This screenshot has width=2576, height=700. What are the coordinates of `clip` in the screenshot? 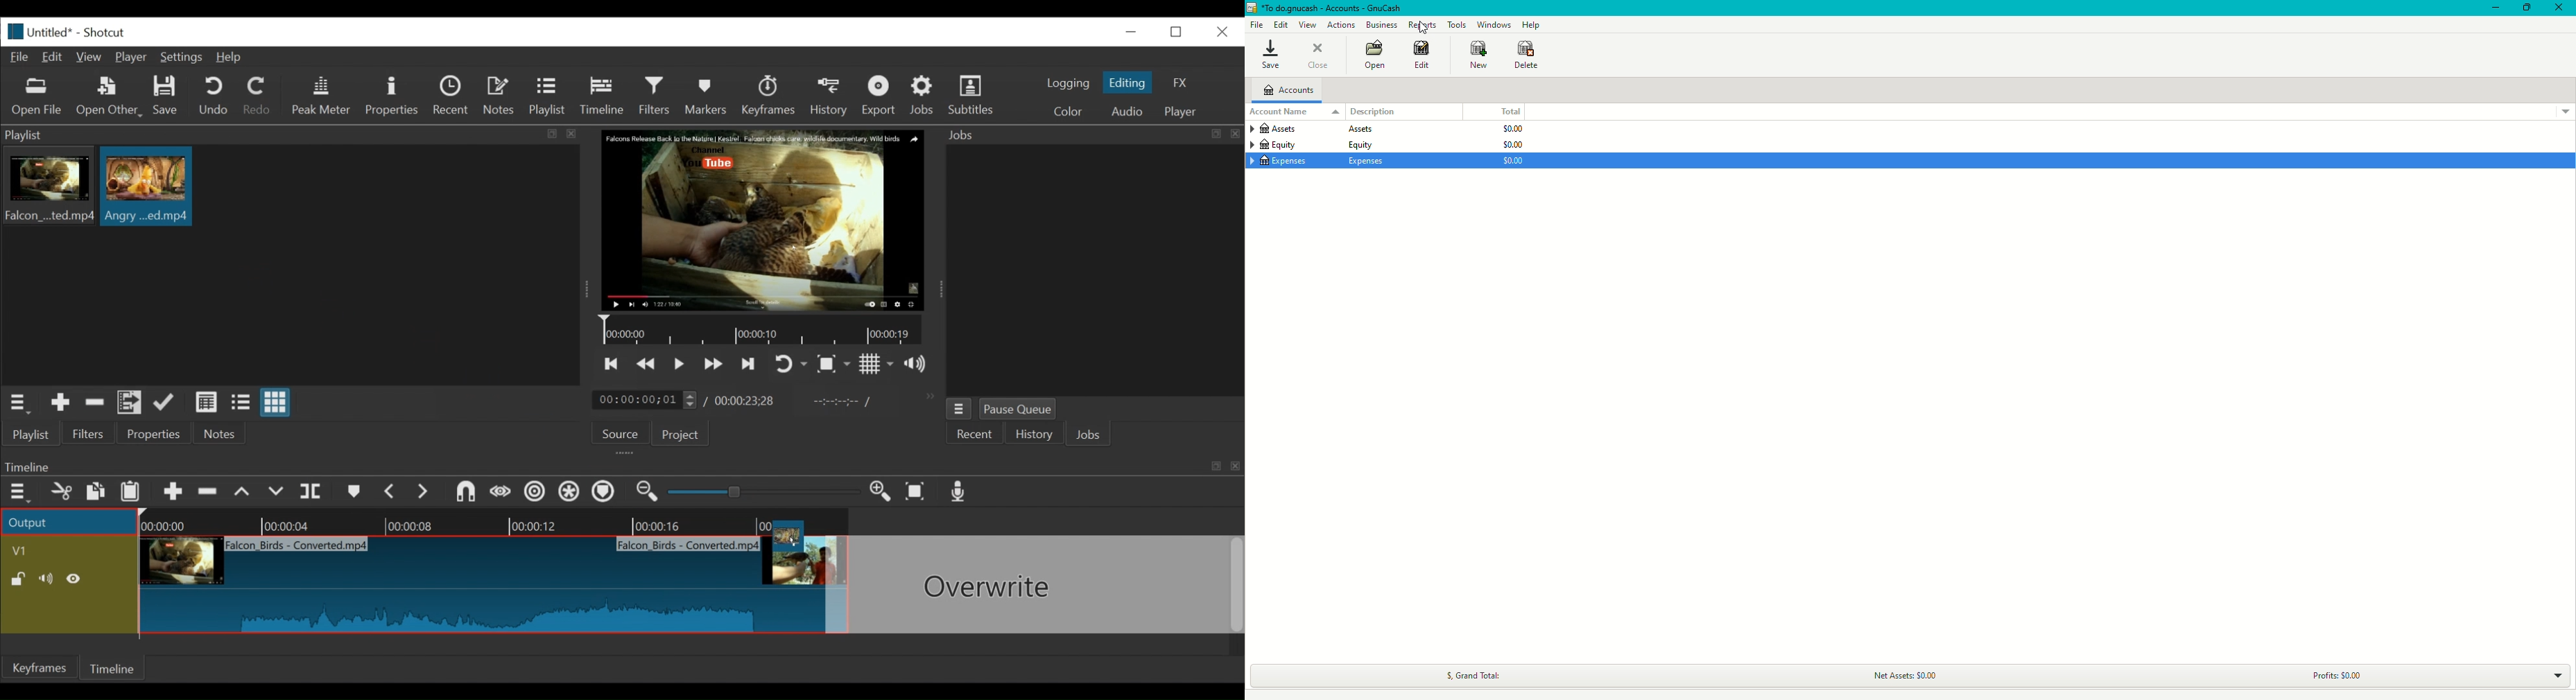 It's located at (47, 188).